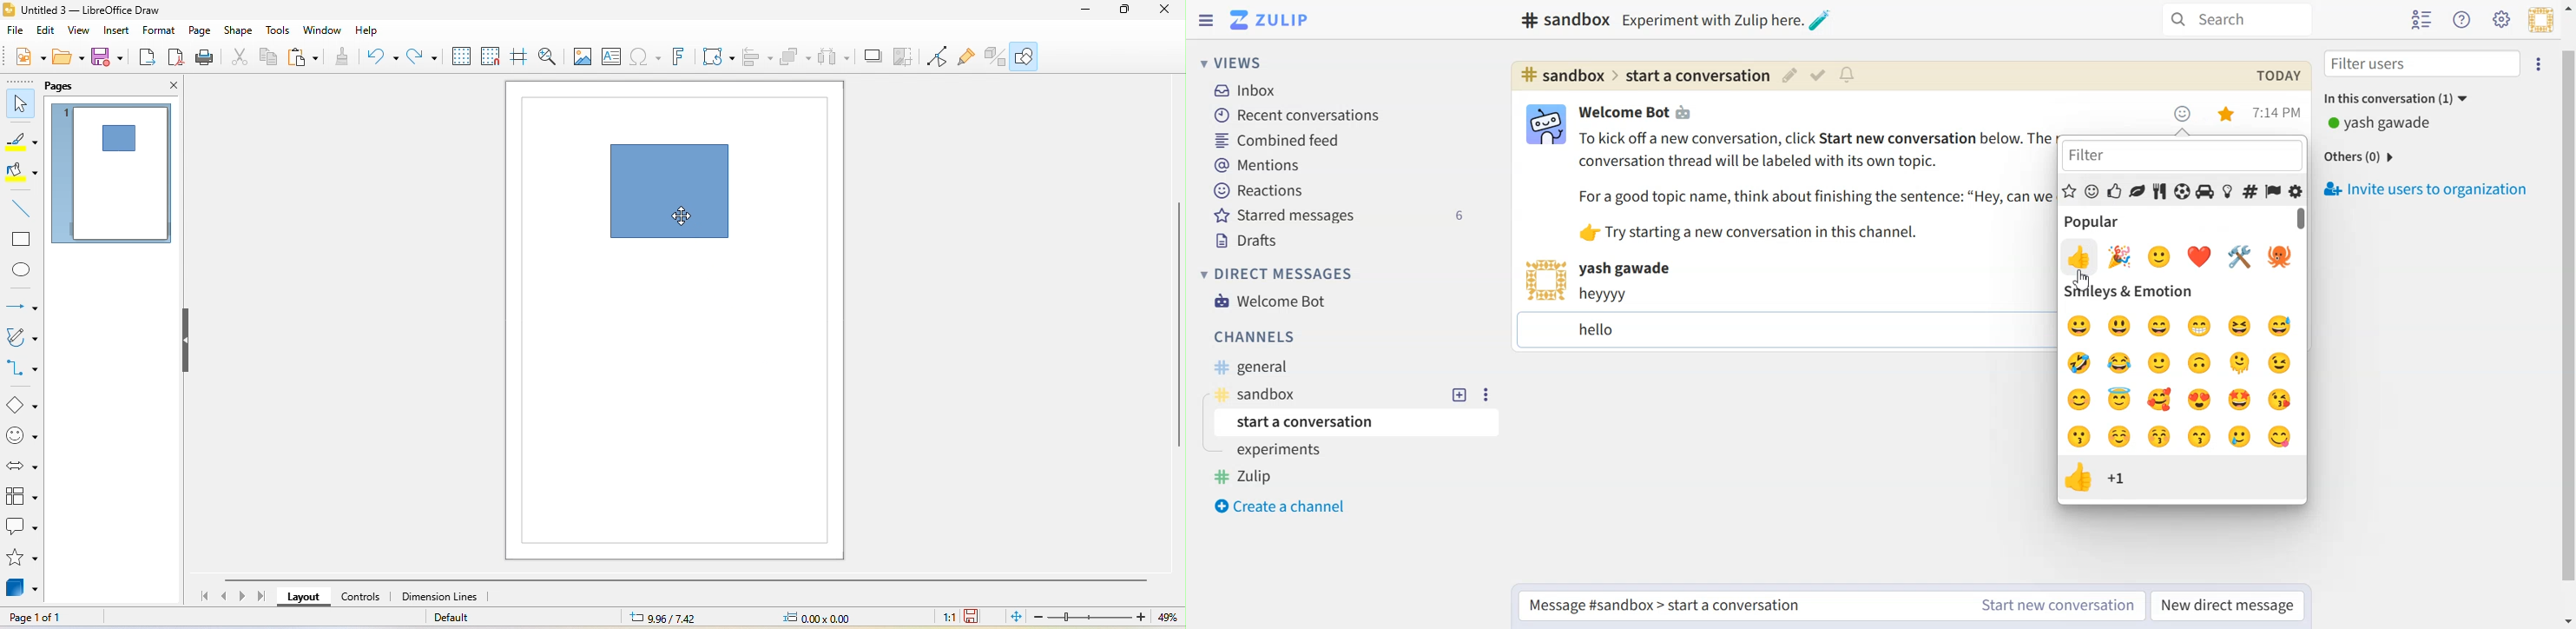 The image size is (2576, 644). I want to click on emoji, so click(2156, 254).